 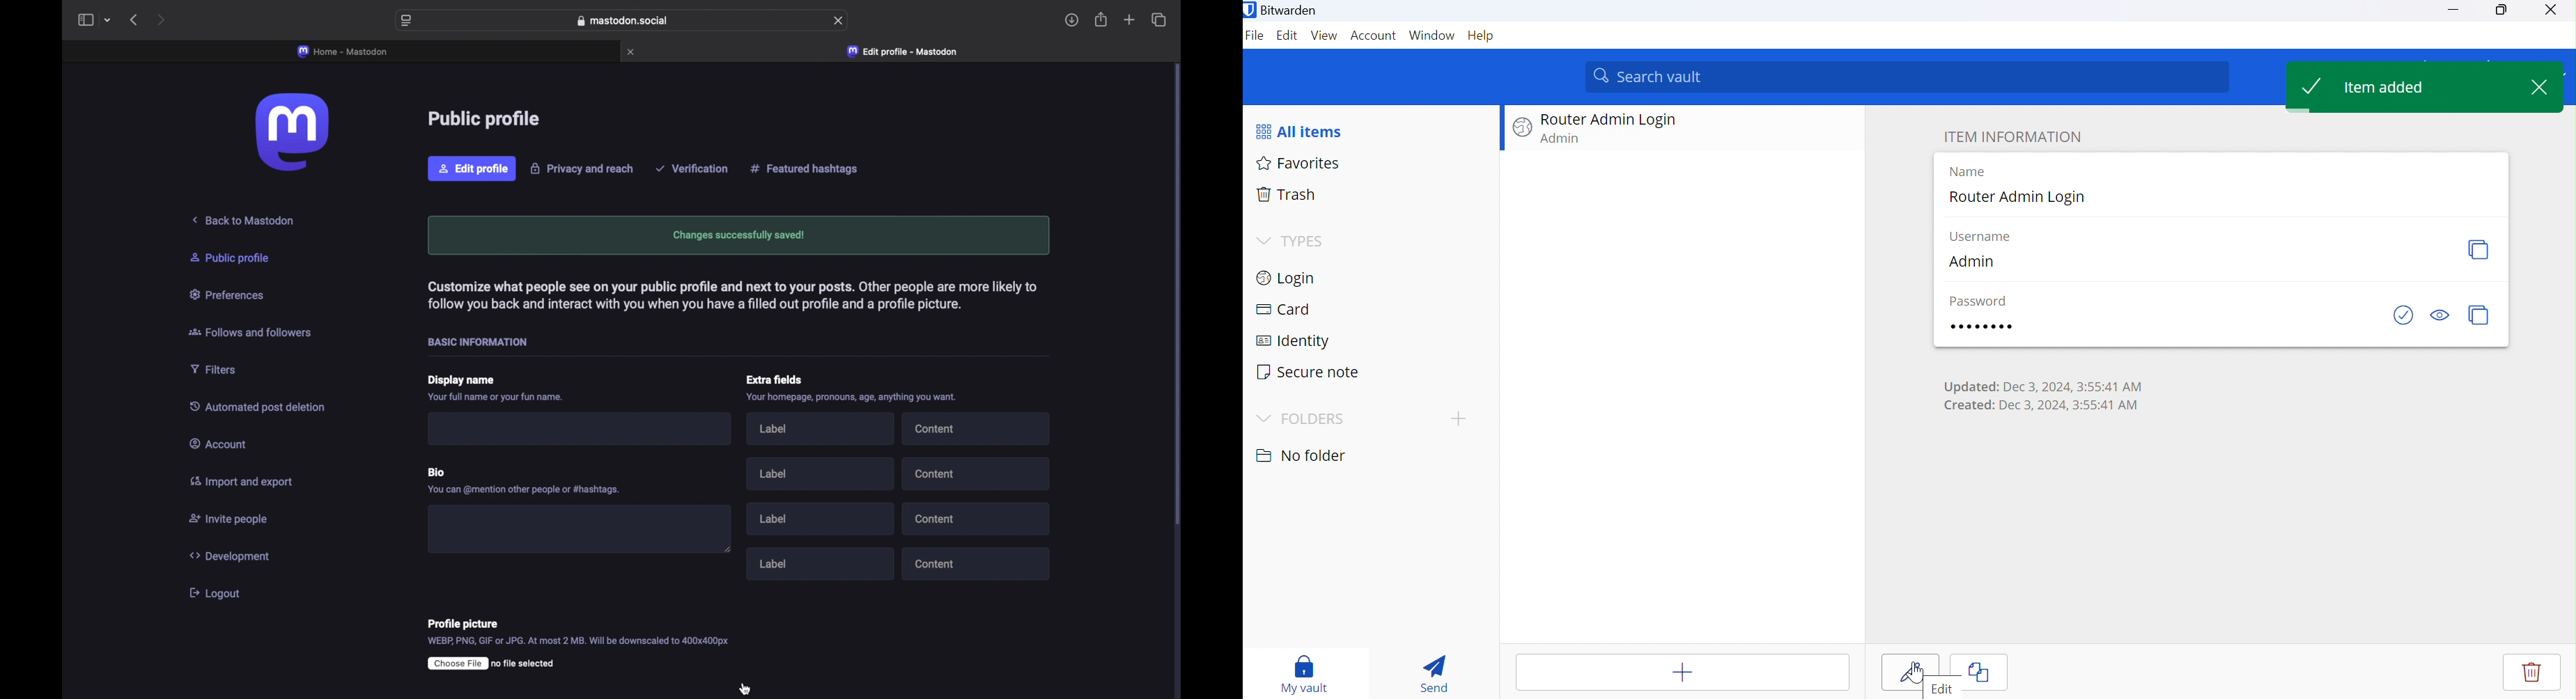 I want to click on View, so click(x=1324, y=38).